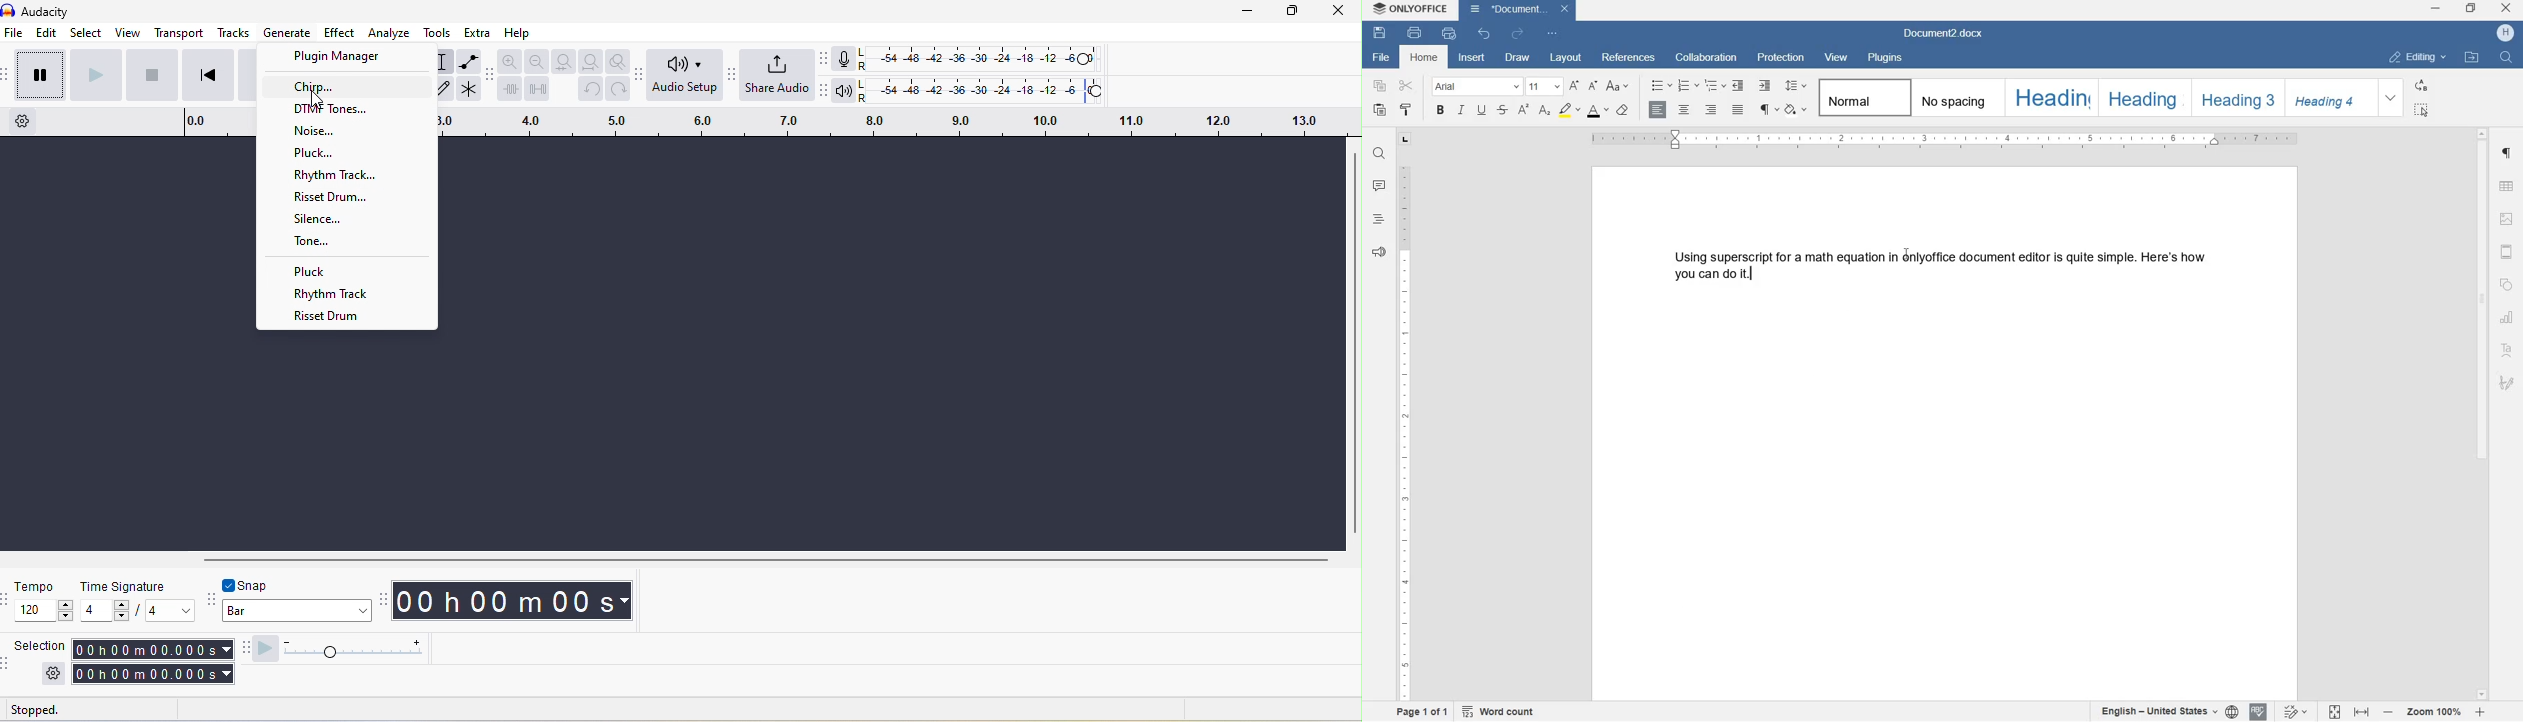 This screenshot has height=728, width=2548. I want to click on tempo, so click(35, 586).